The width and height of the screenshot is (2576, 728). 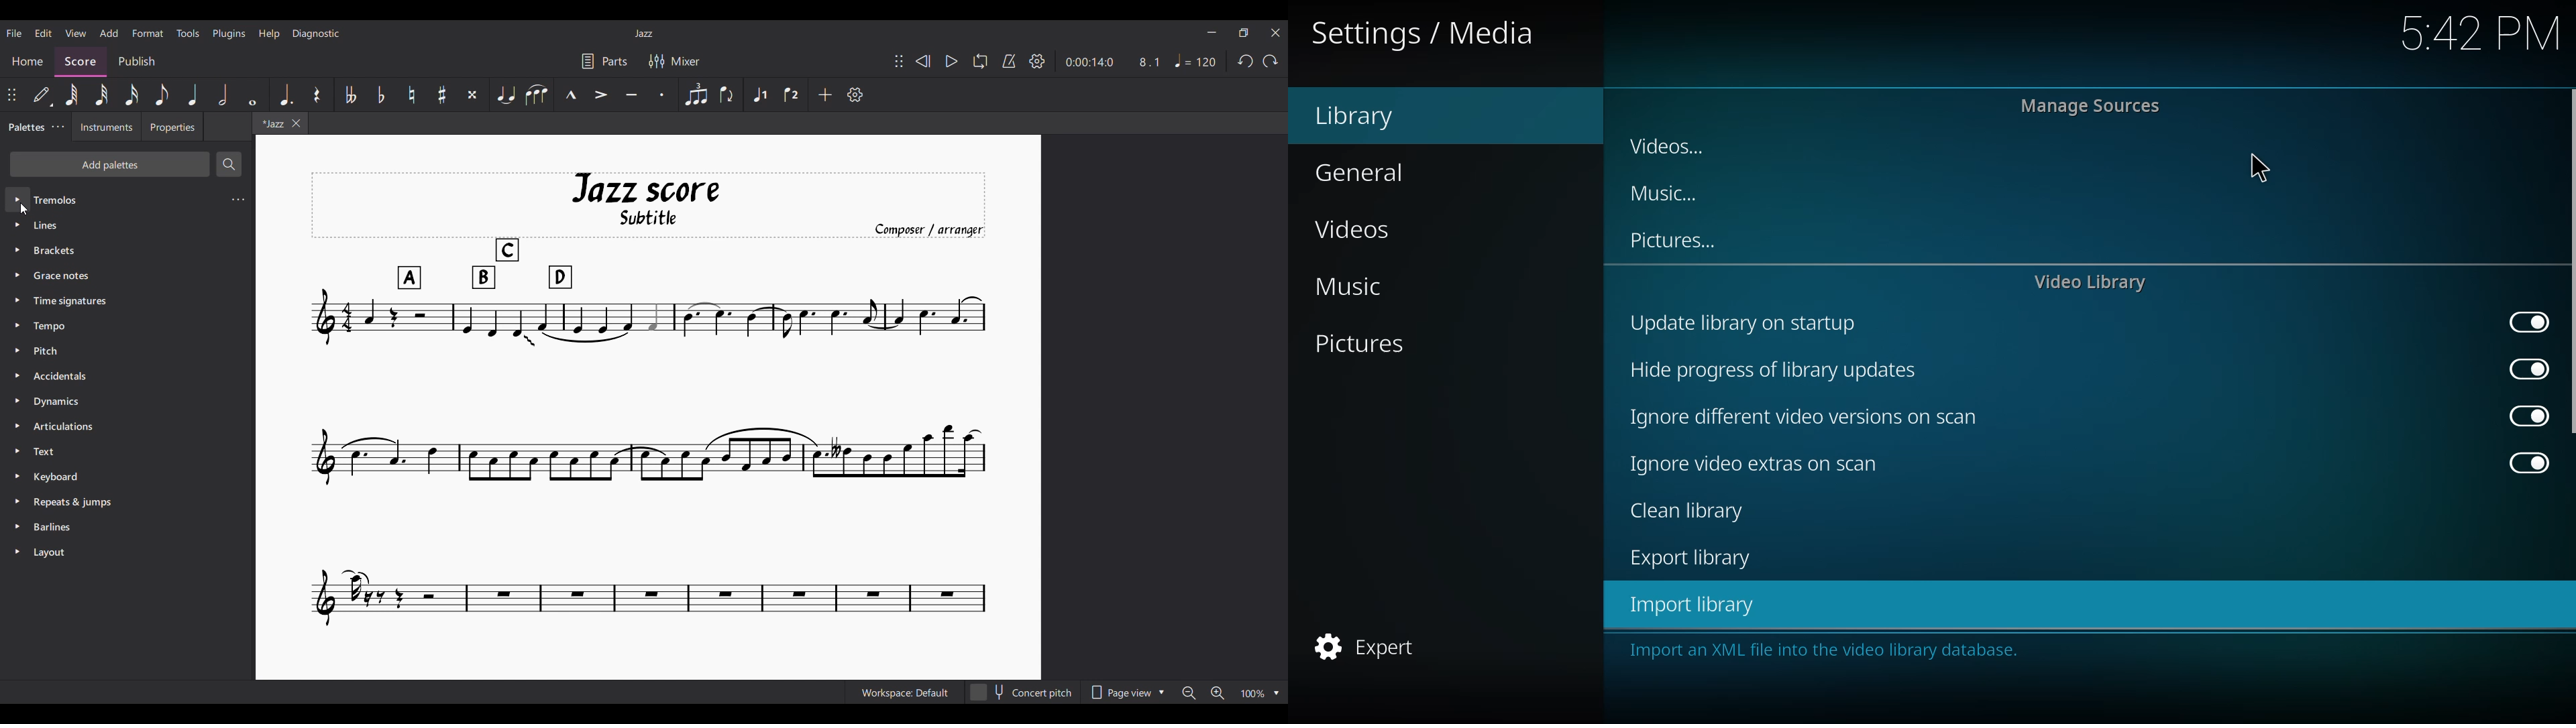 I want to click on Tempo, so click(x=127, y=326).